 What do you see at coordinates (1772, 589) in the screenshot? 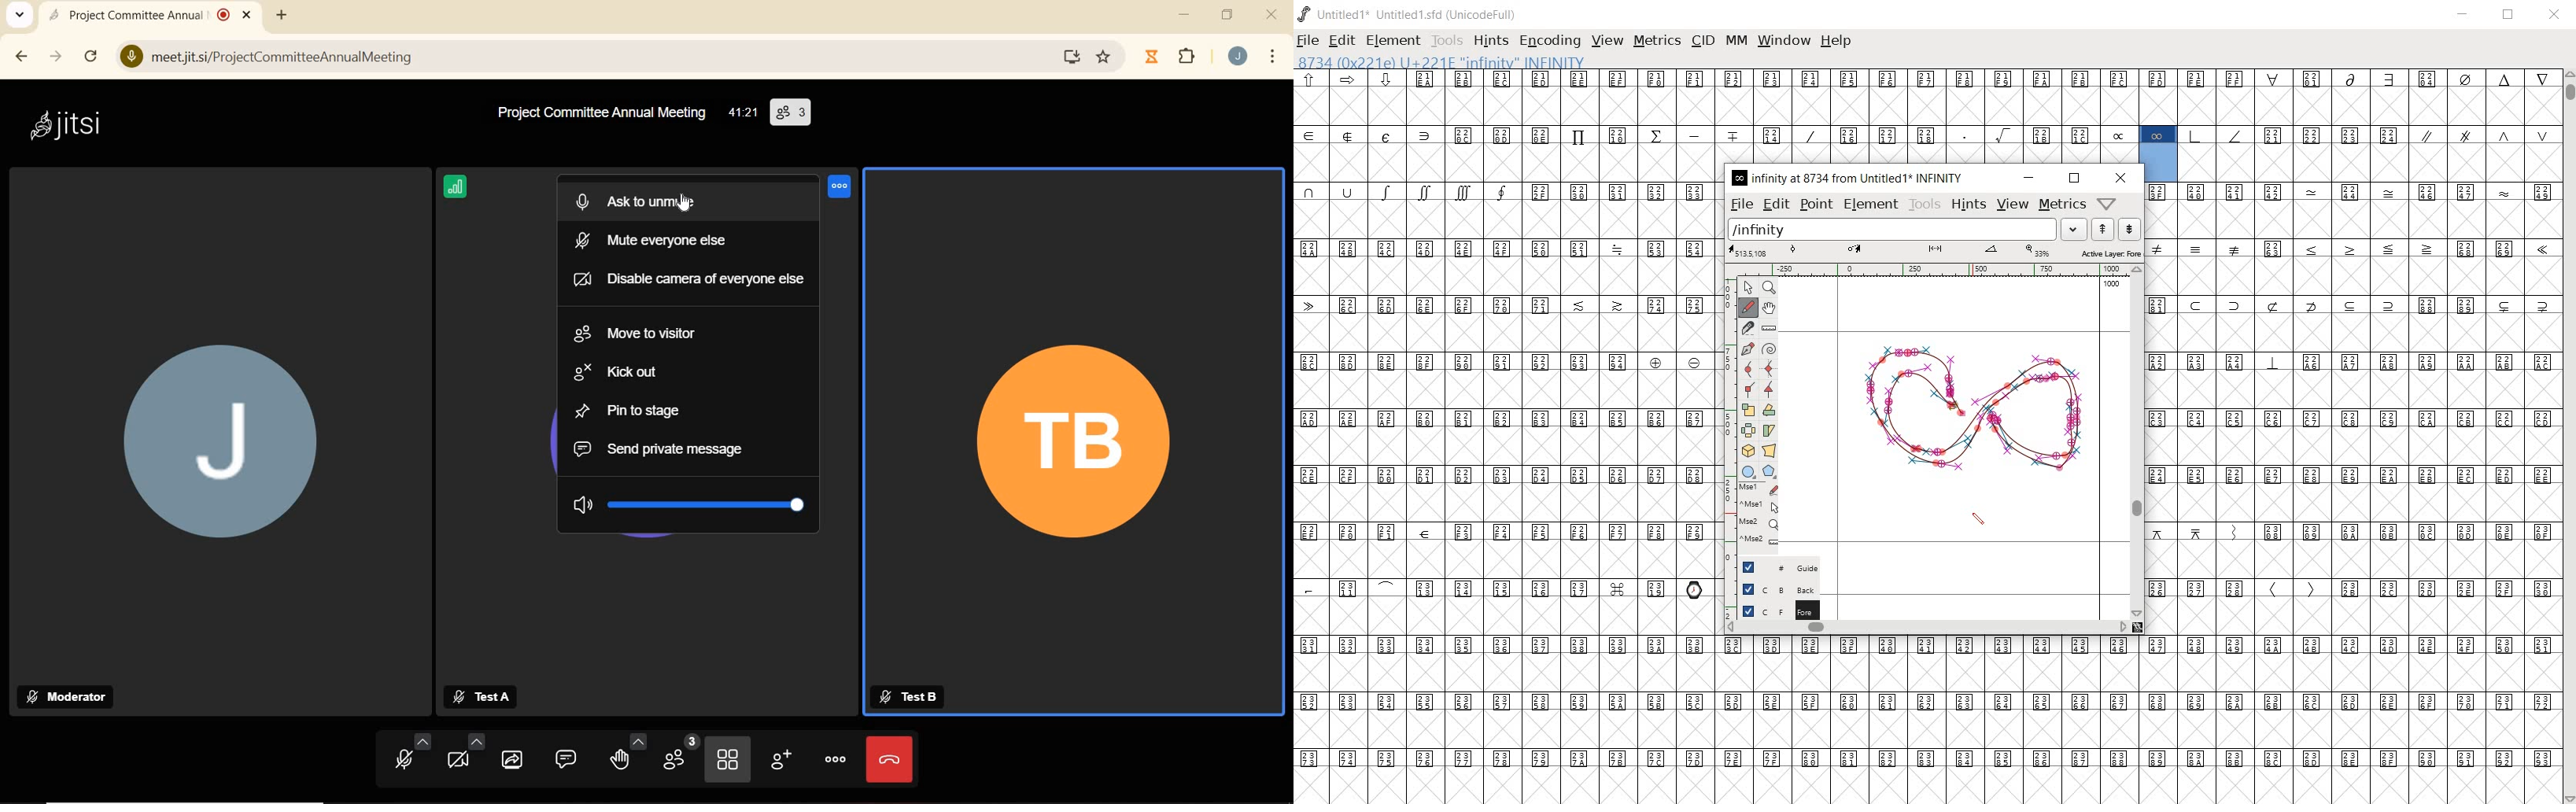
I see `background` at bounding box center [1772, 589].